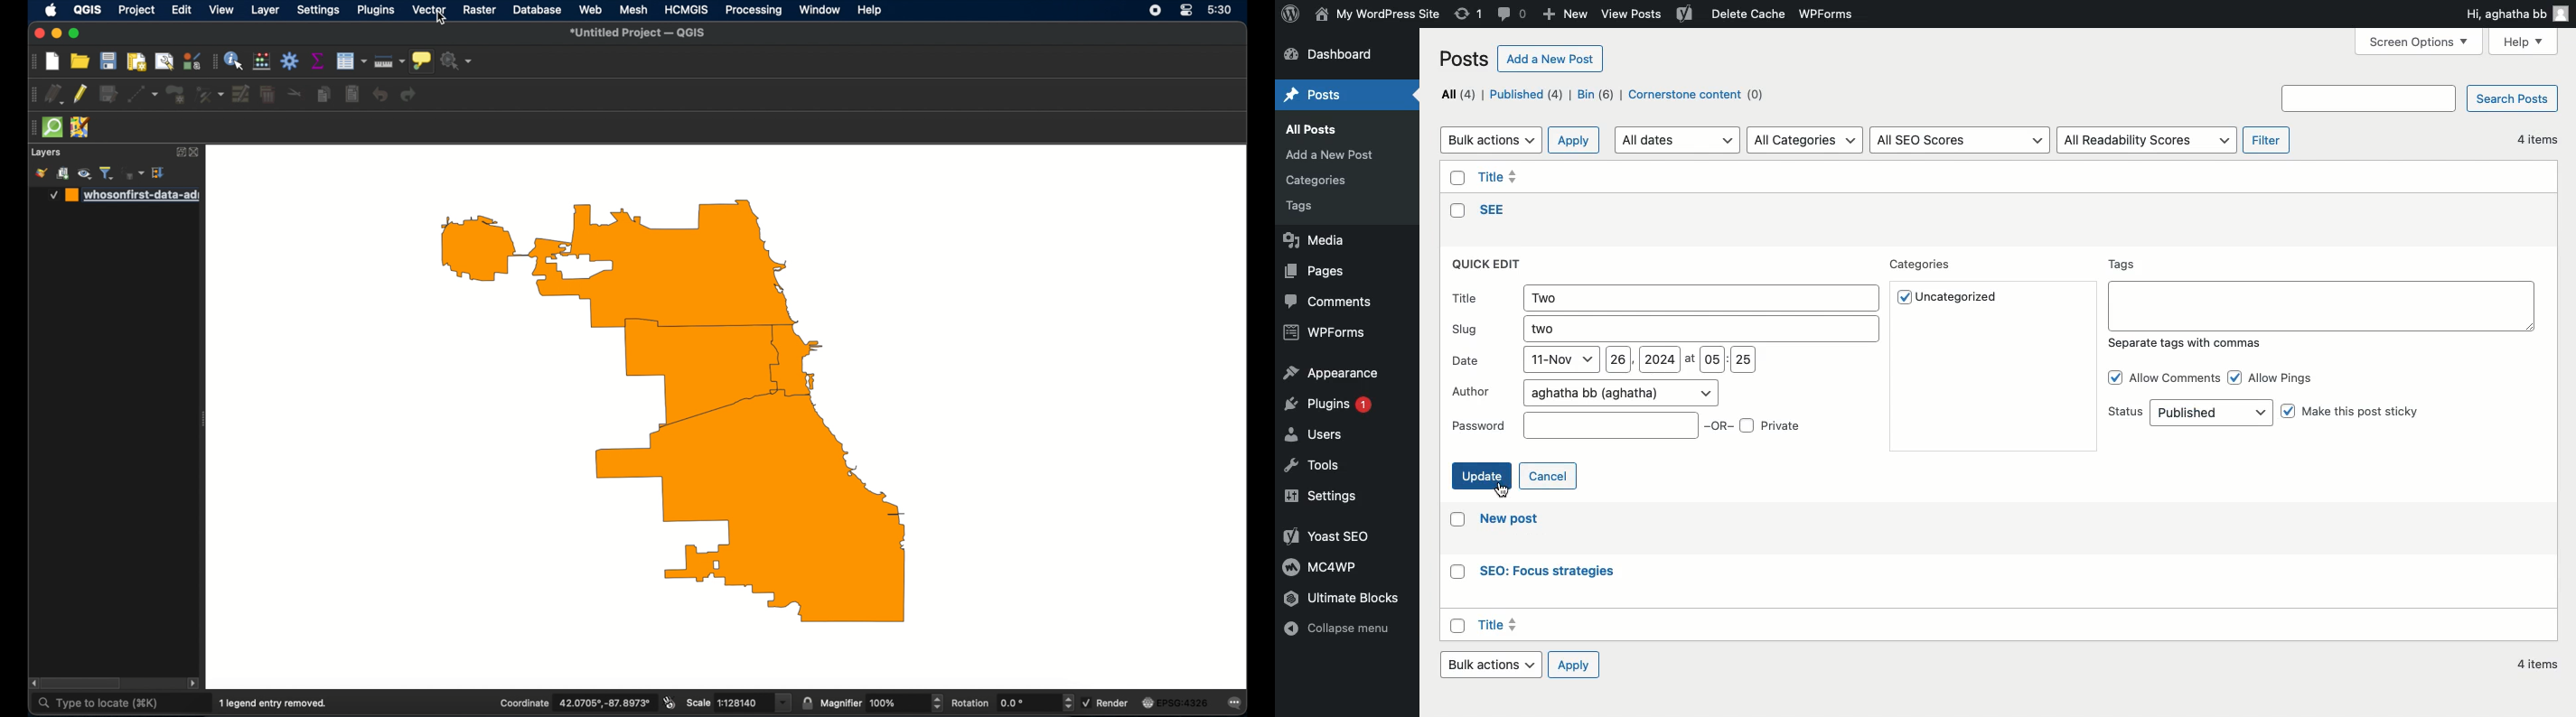  Describe the element at coordinates (381, 95) in the screenshot. I see `undo` at that location.